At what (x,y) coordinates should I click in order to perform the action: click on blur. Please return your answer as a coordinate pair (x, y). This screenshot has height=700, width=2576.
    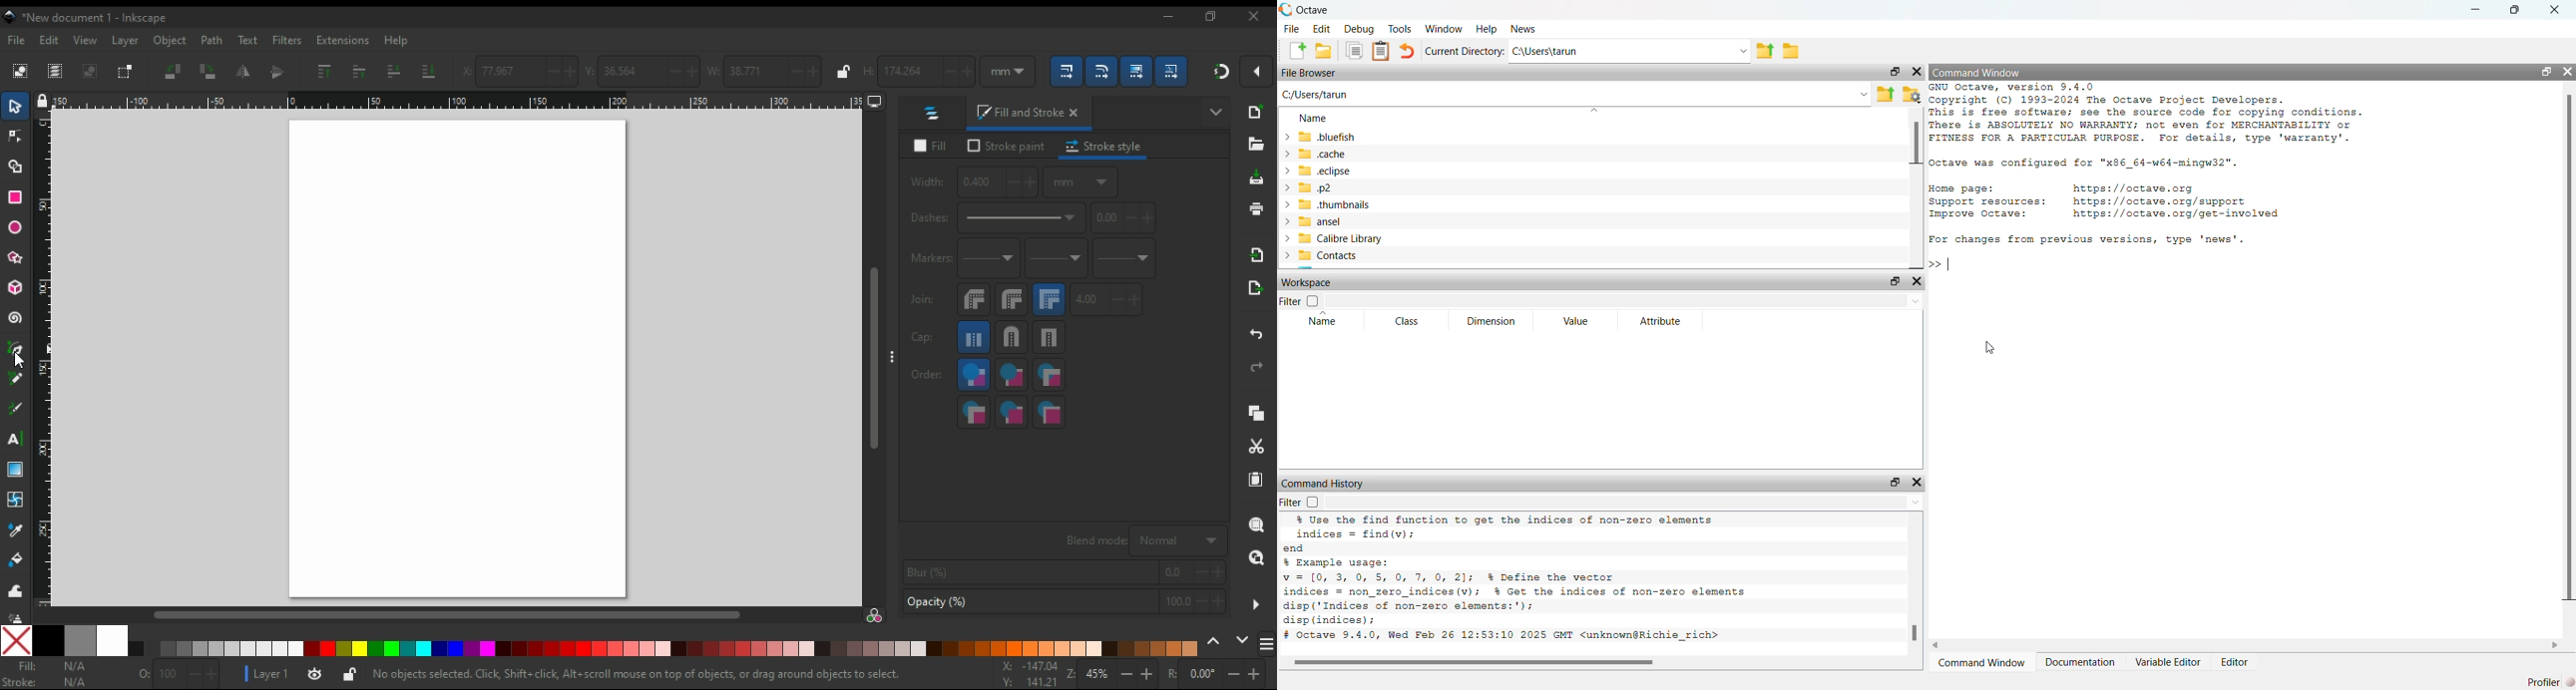
    Looking at the image, I should click on (1065, 570).